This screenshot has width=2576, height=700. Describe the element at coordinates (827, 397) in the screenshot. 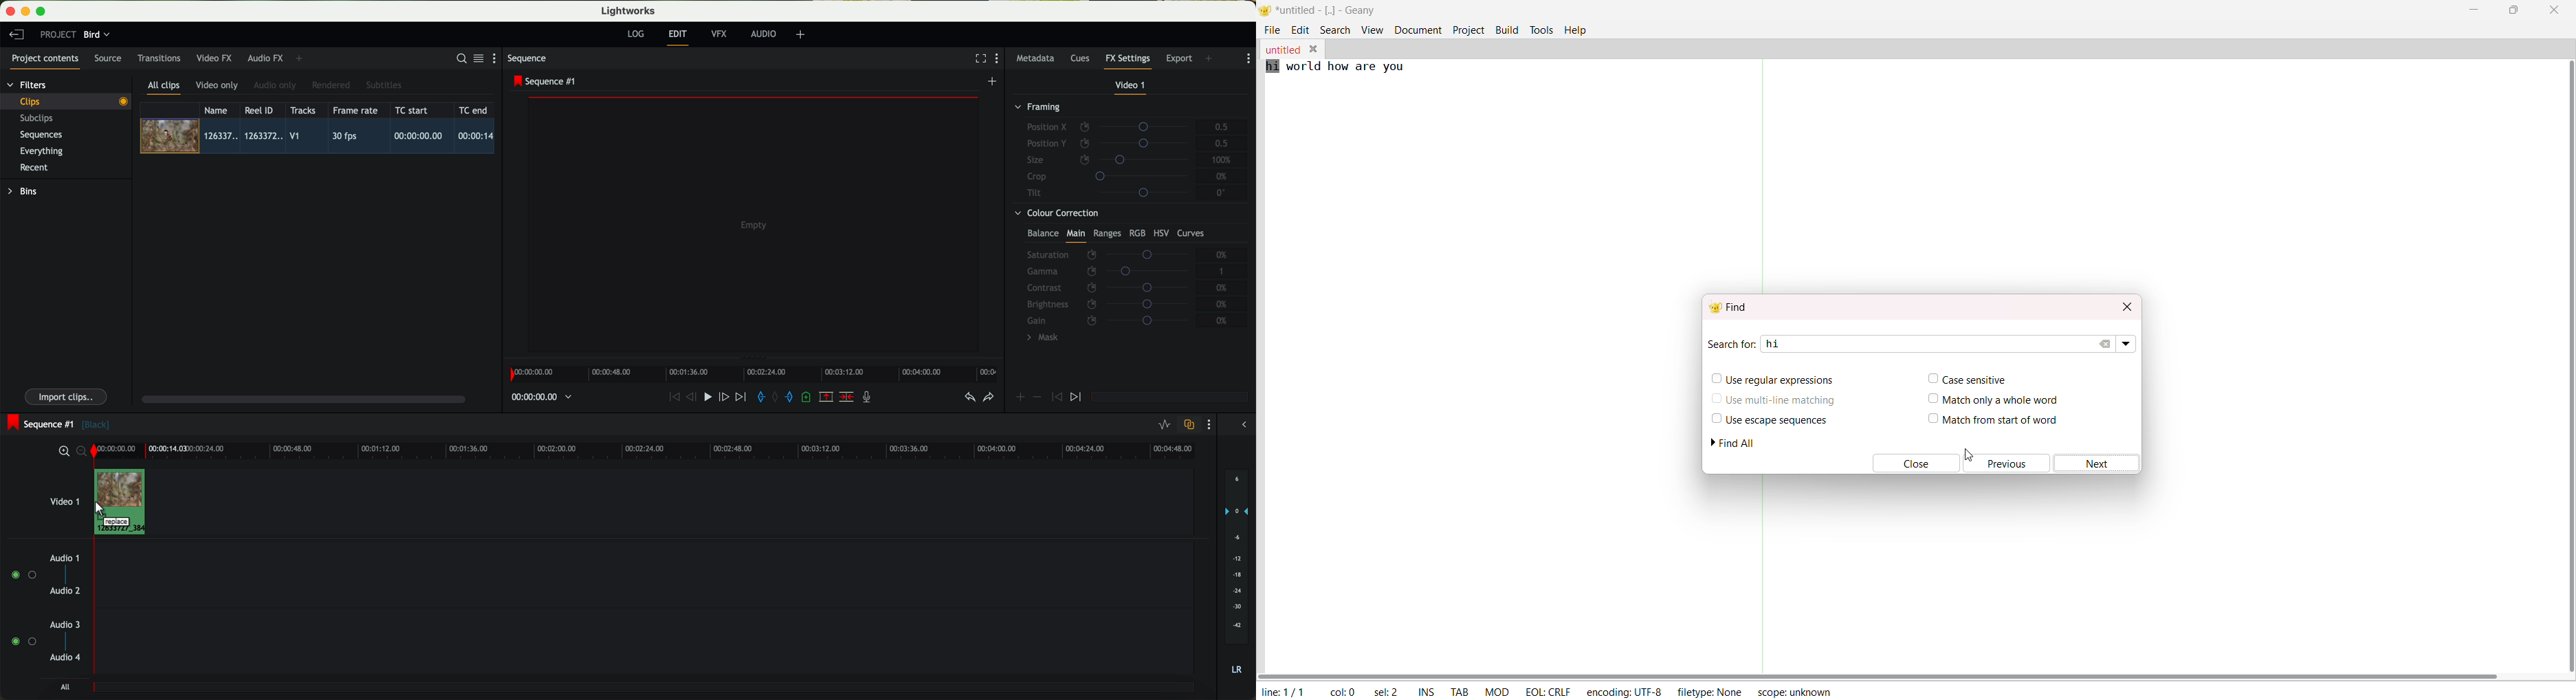

I see `remove the marked section` at that location.